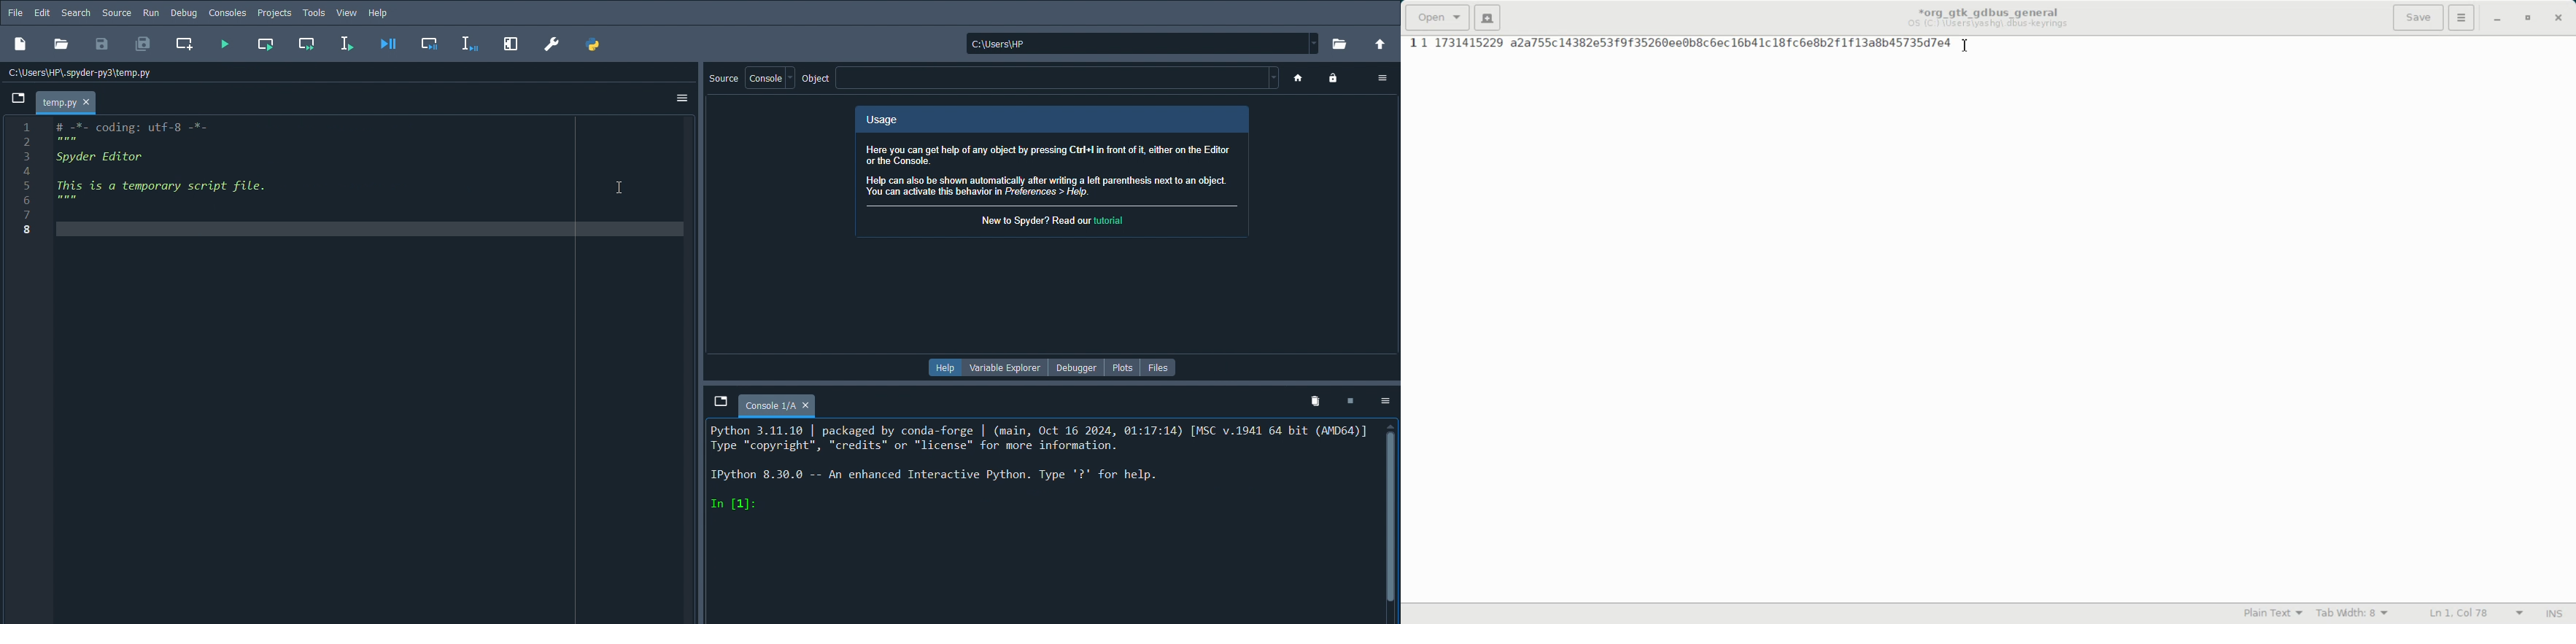 The height and width of the screenshot is (644, 2576). What do you see at coordinates (274, 13) in the screenshot?
I see `Projects` at bounding box center [274, 13].